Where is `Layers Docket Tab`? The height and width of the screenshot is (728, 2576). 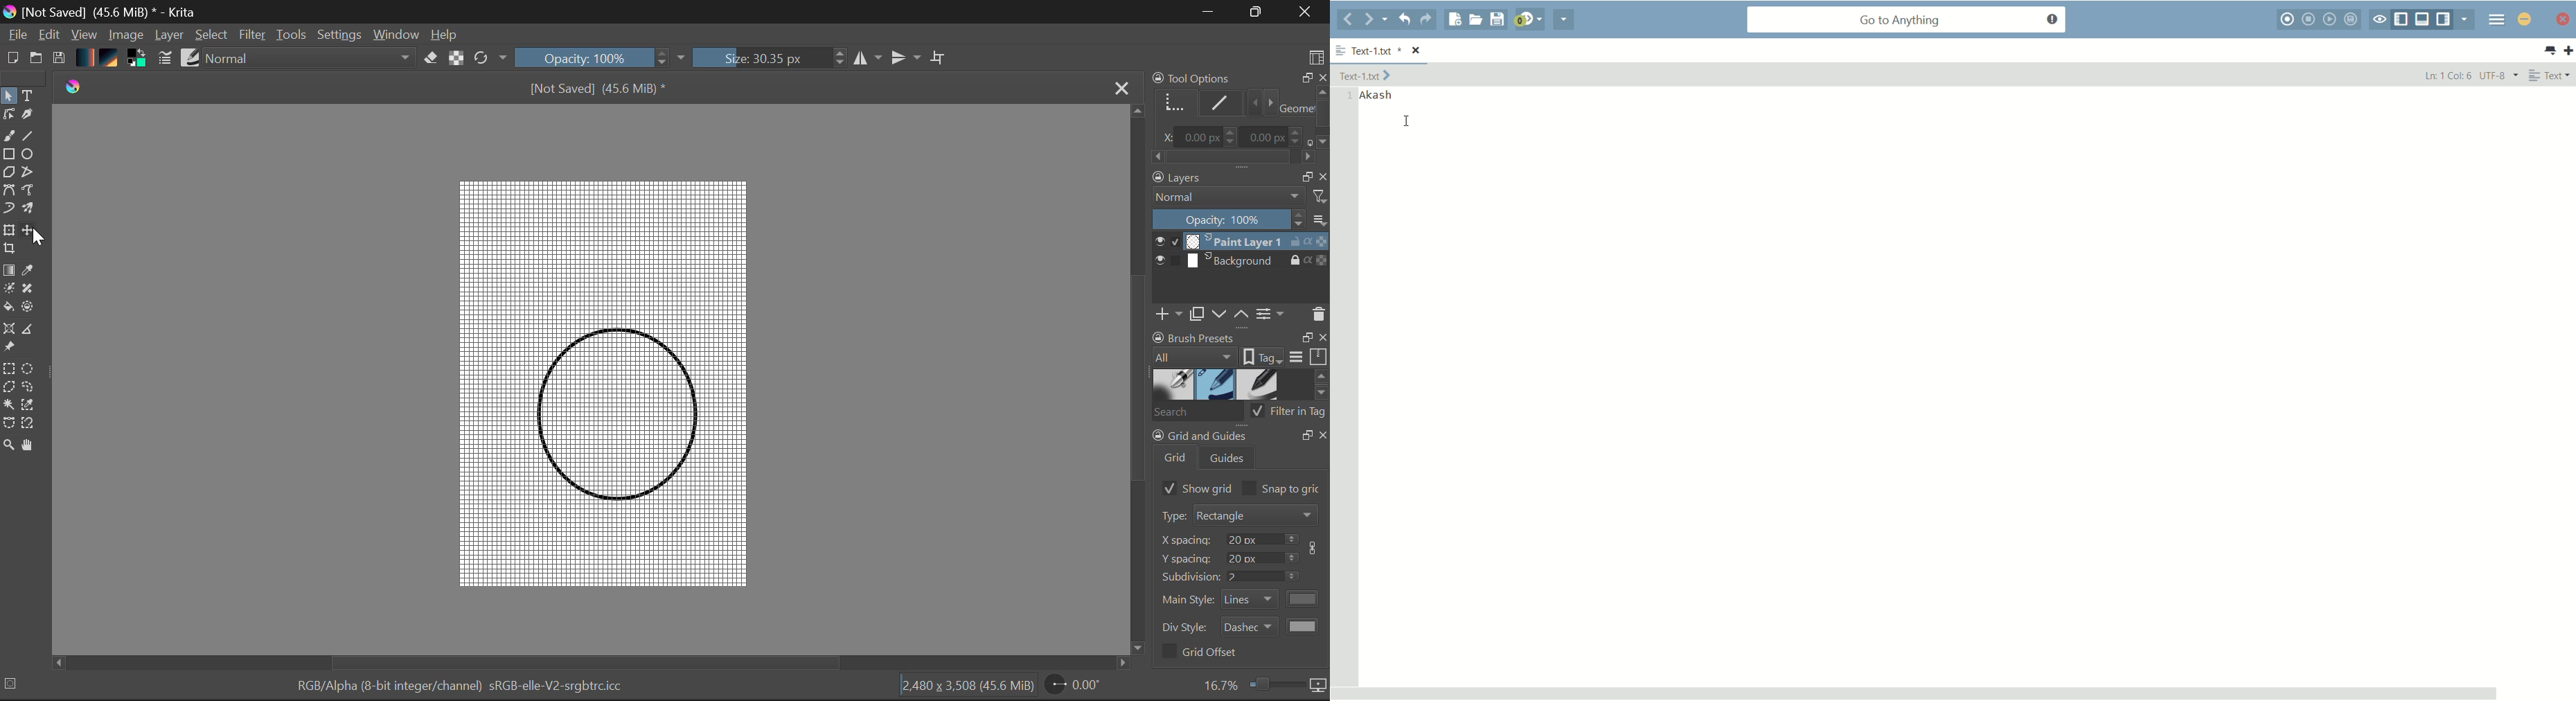
Layers Docket Tab is located at coordinates (1239, 176).